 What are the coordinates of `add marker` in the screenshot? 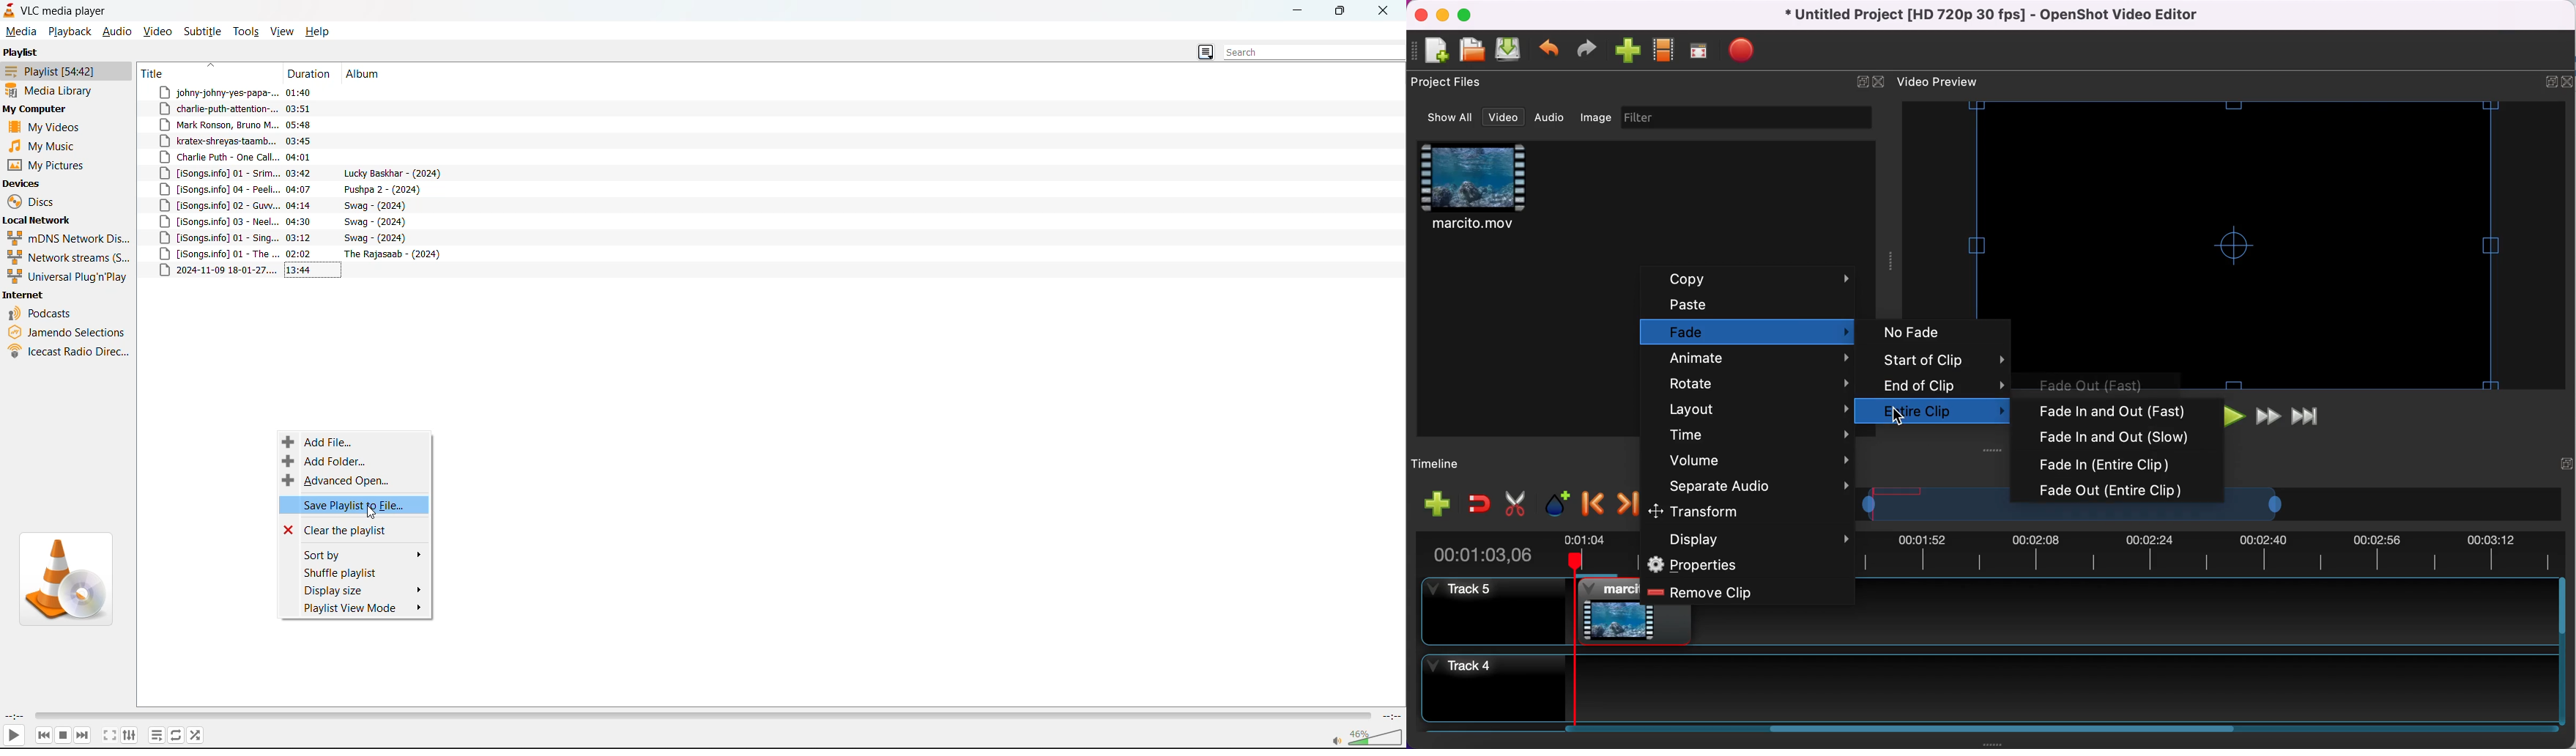 It's located at (1554, 503).